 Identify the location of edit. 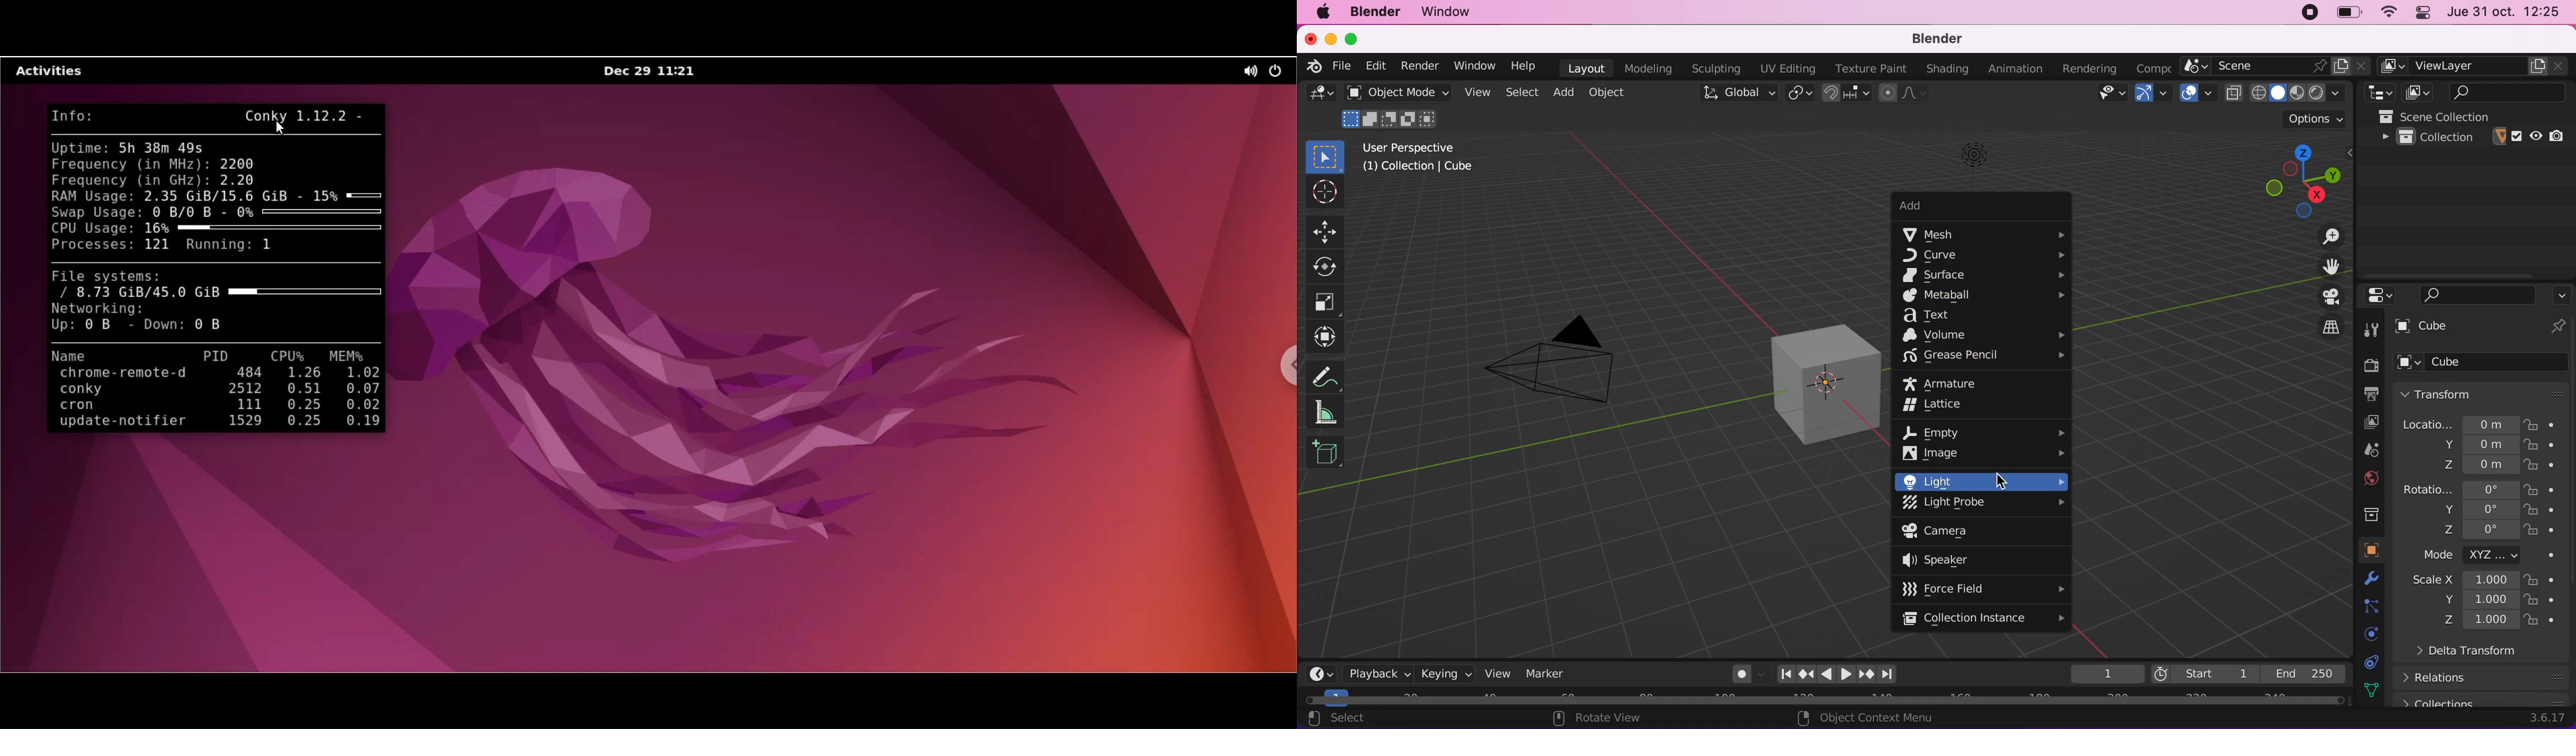
(1379, 66).